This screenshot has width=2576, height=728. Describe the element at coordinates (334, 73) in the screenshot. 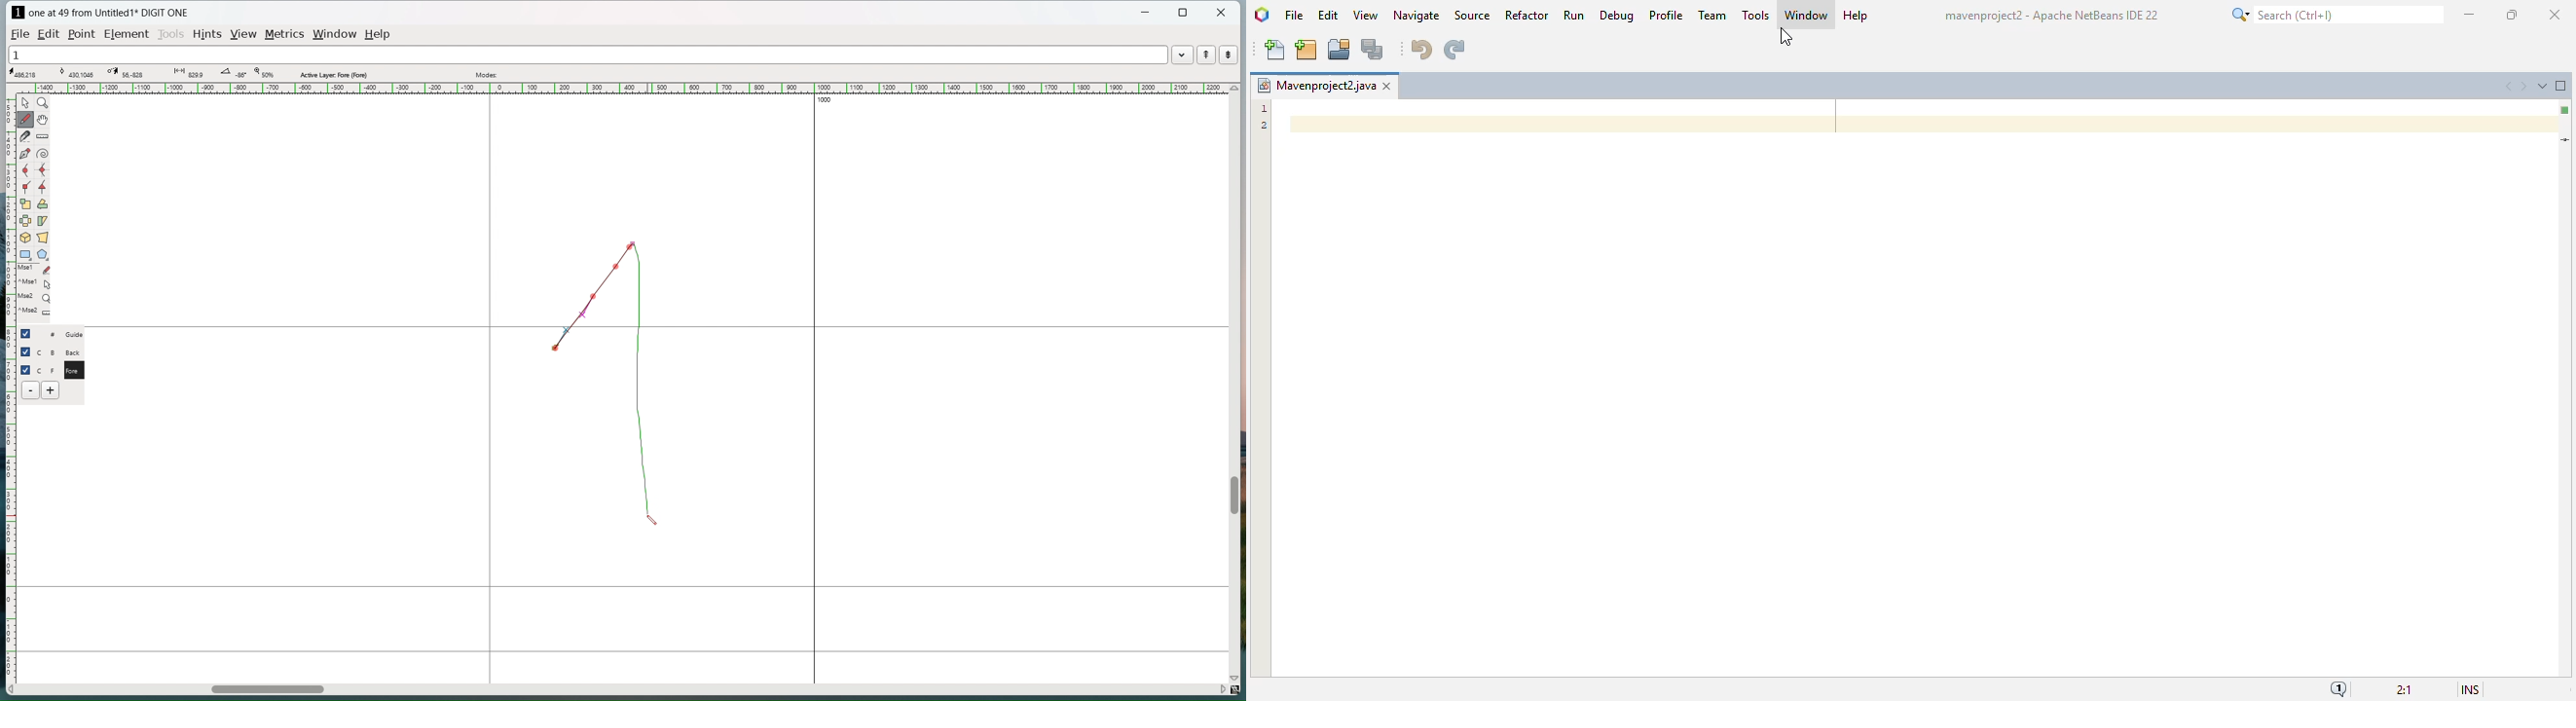

I see `Active layer fore` at that location.